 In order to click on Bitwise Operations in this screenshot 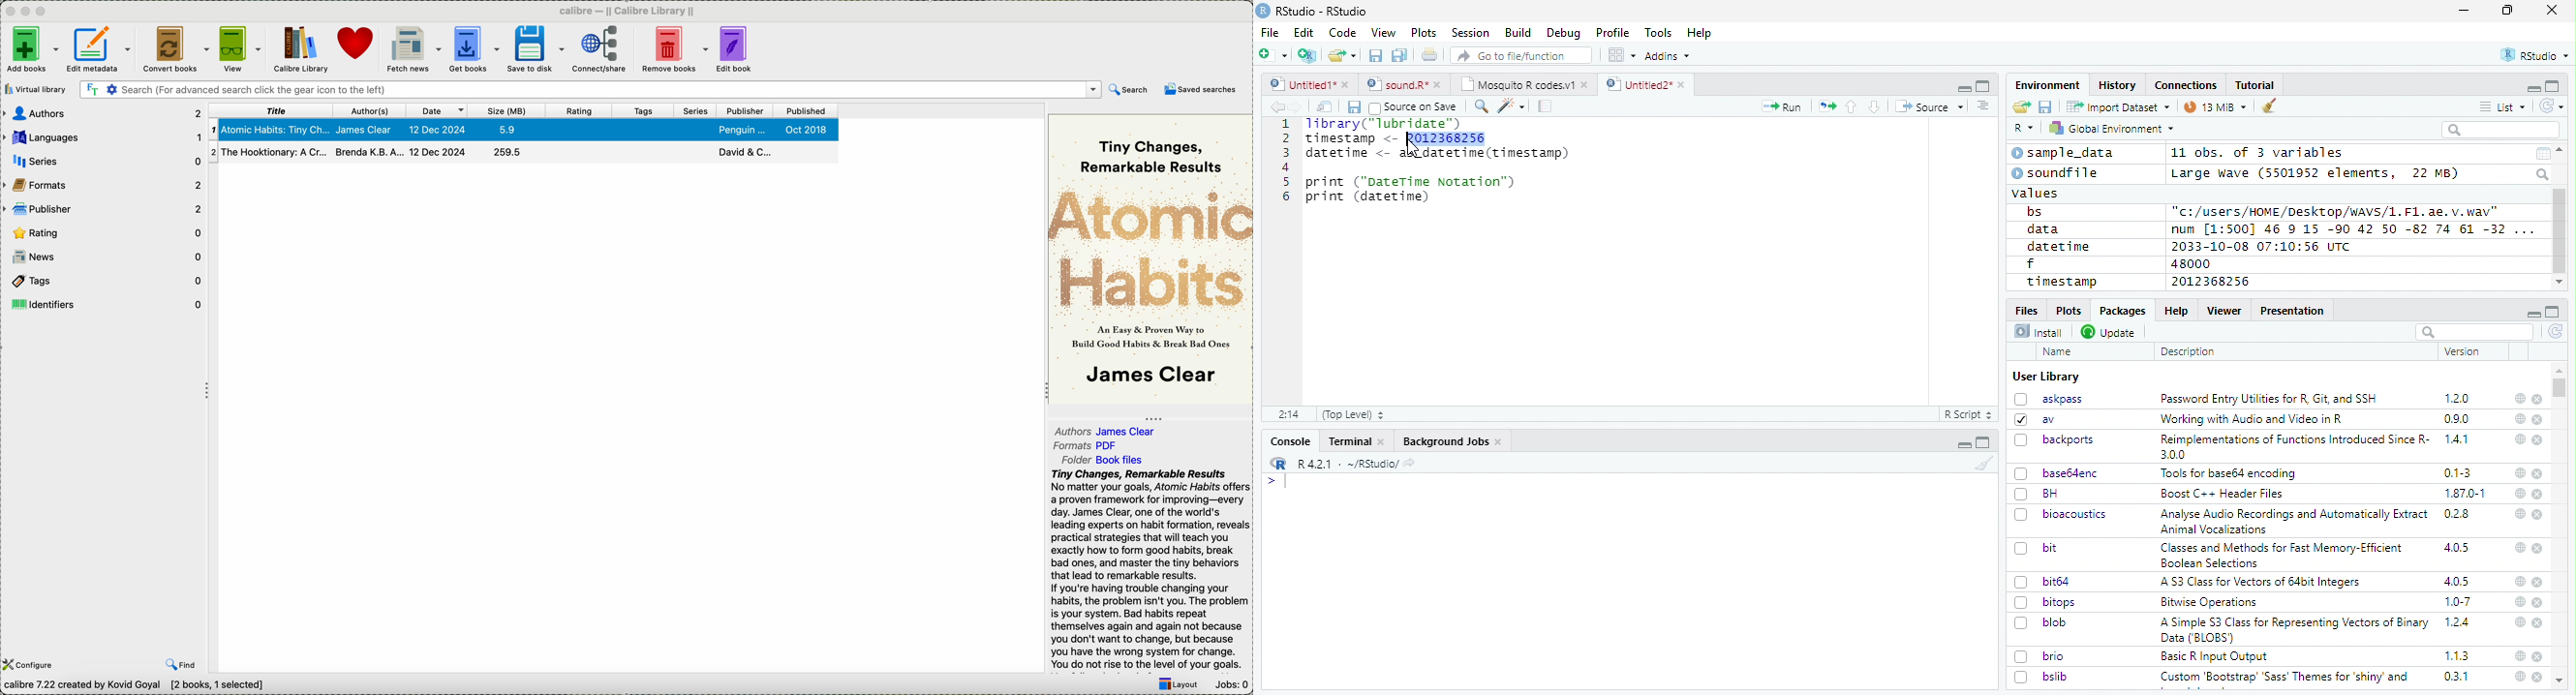, I will do `click(2211, 602)`.